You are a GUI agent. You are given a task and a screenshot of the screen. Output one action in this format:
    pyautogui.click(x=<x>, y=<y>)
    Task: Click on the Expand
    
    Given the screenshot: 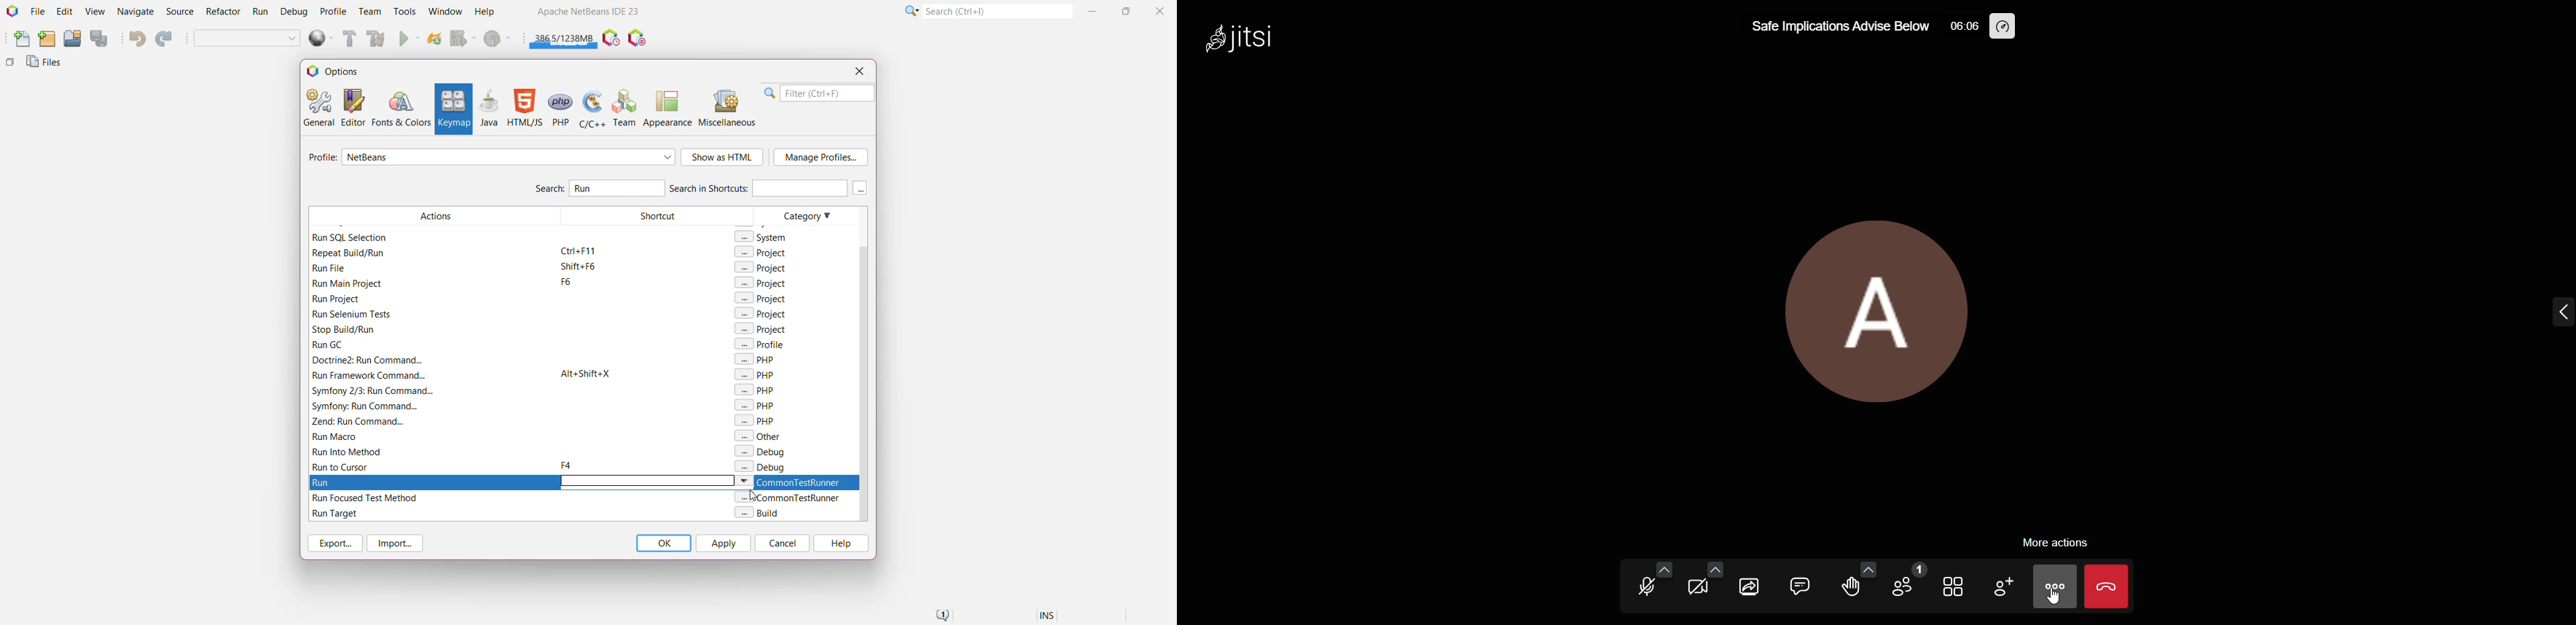 What is the action you would take?
    pyautogui.click(x=2538, y=315)
    